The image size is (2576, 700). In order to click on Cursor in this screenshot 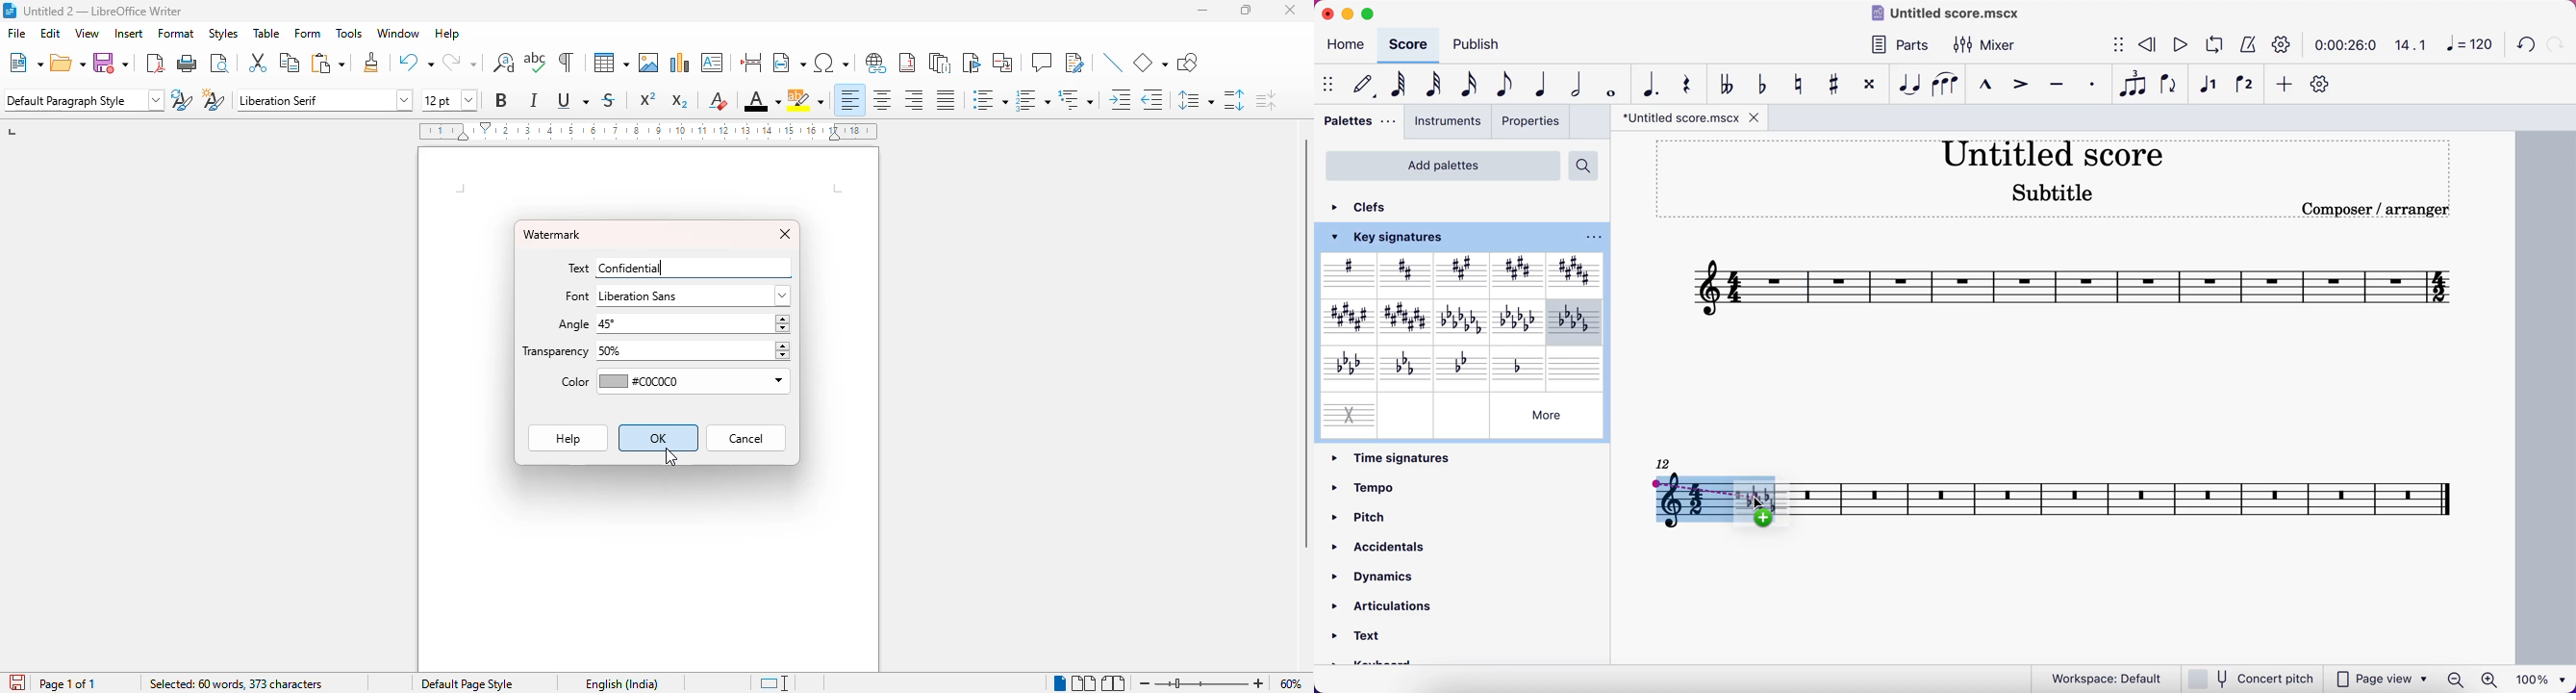, I will do `click(671, 457)`.